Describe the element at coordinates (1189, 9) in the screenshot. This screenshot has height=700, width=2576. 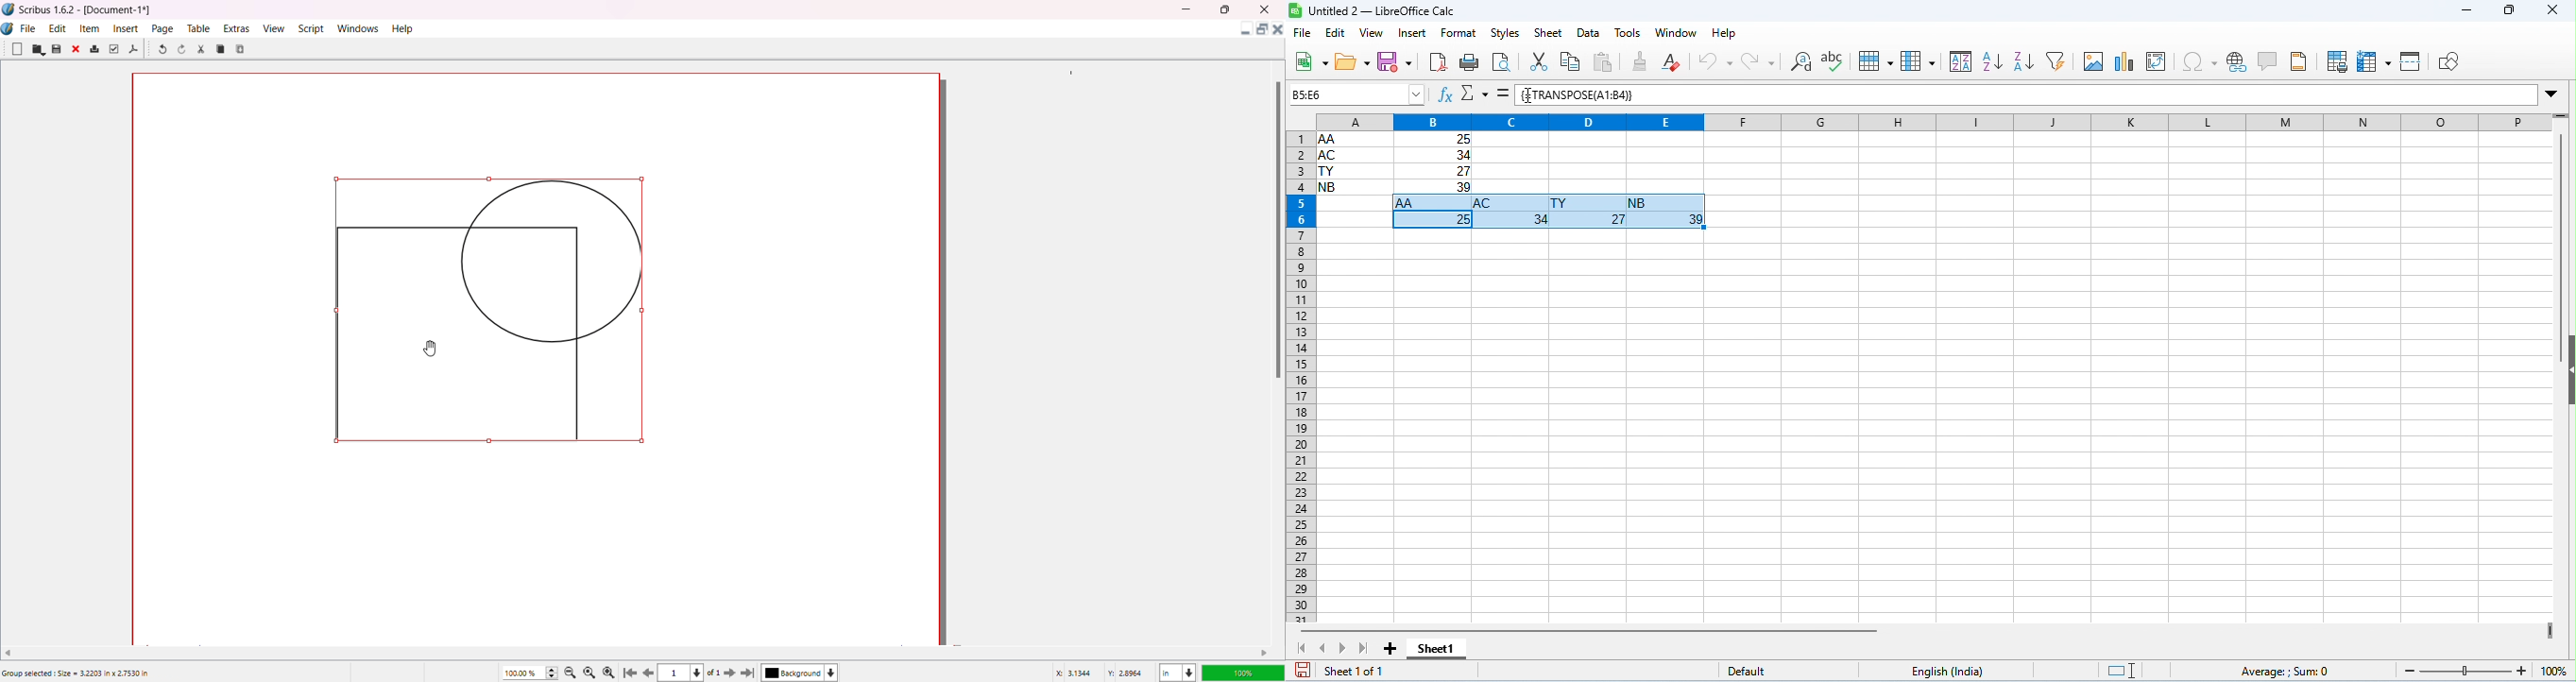
I see `MInimize` at that location.